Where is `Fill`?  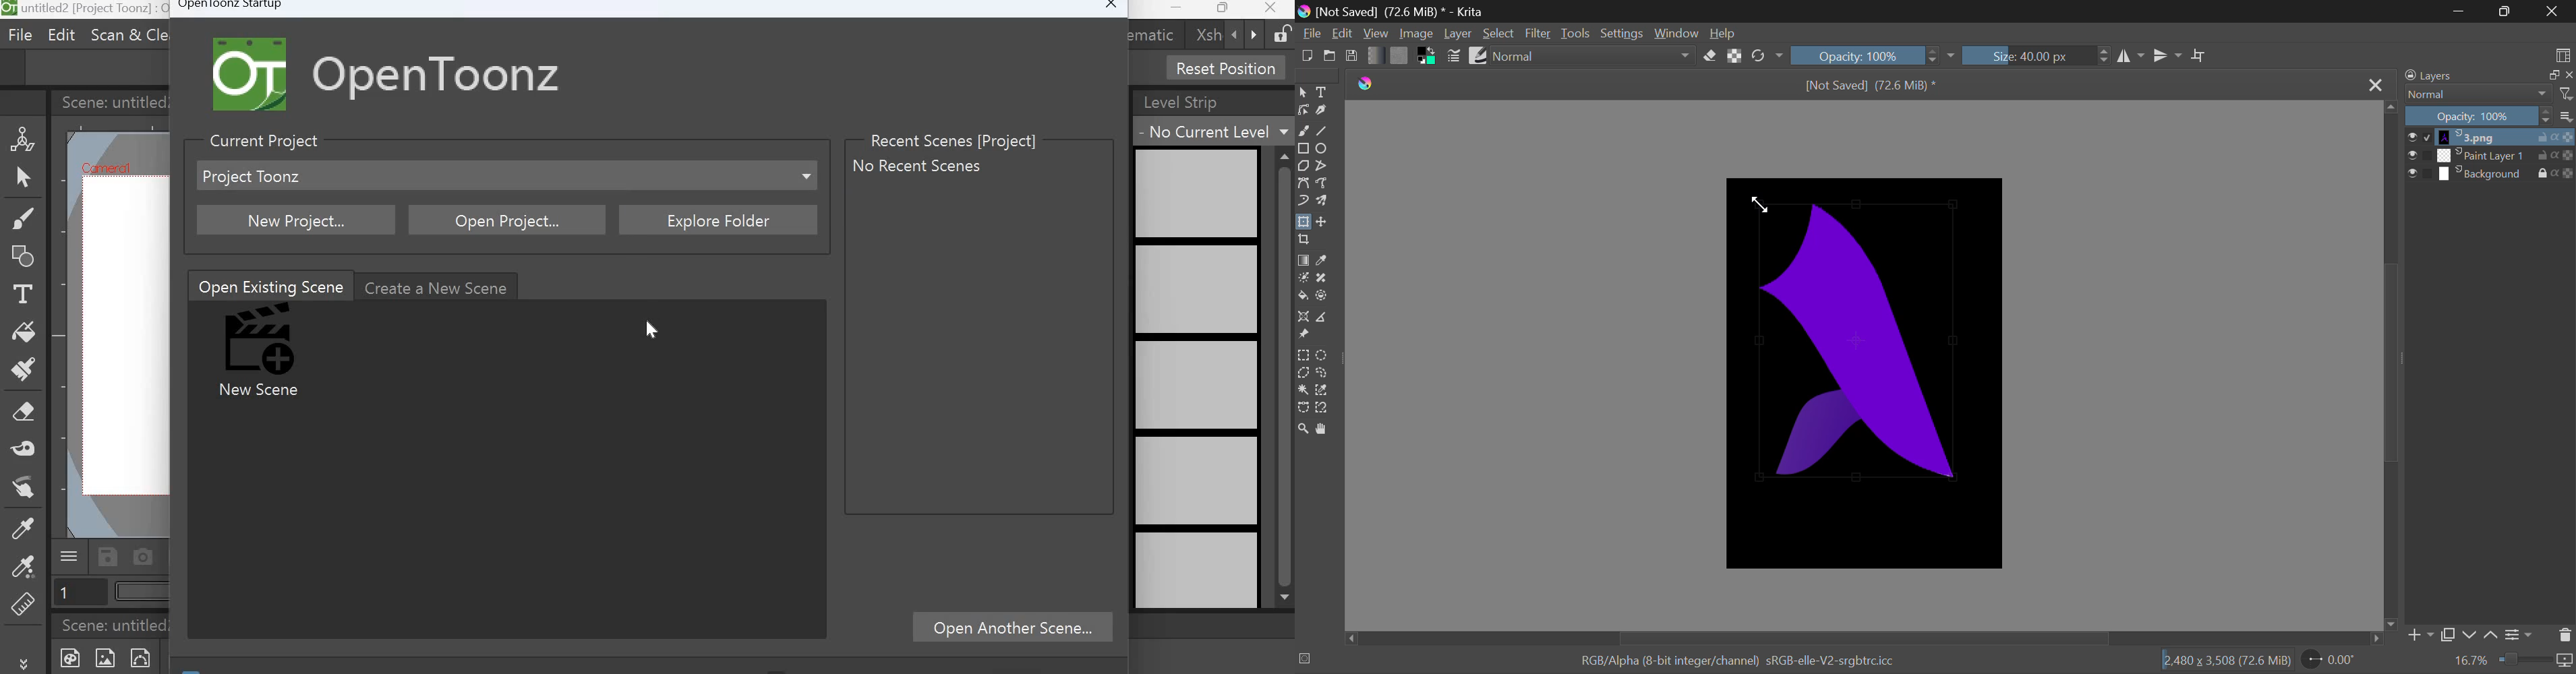
Fill is located at coordinates (1303, 298).